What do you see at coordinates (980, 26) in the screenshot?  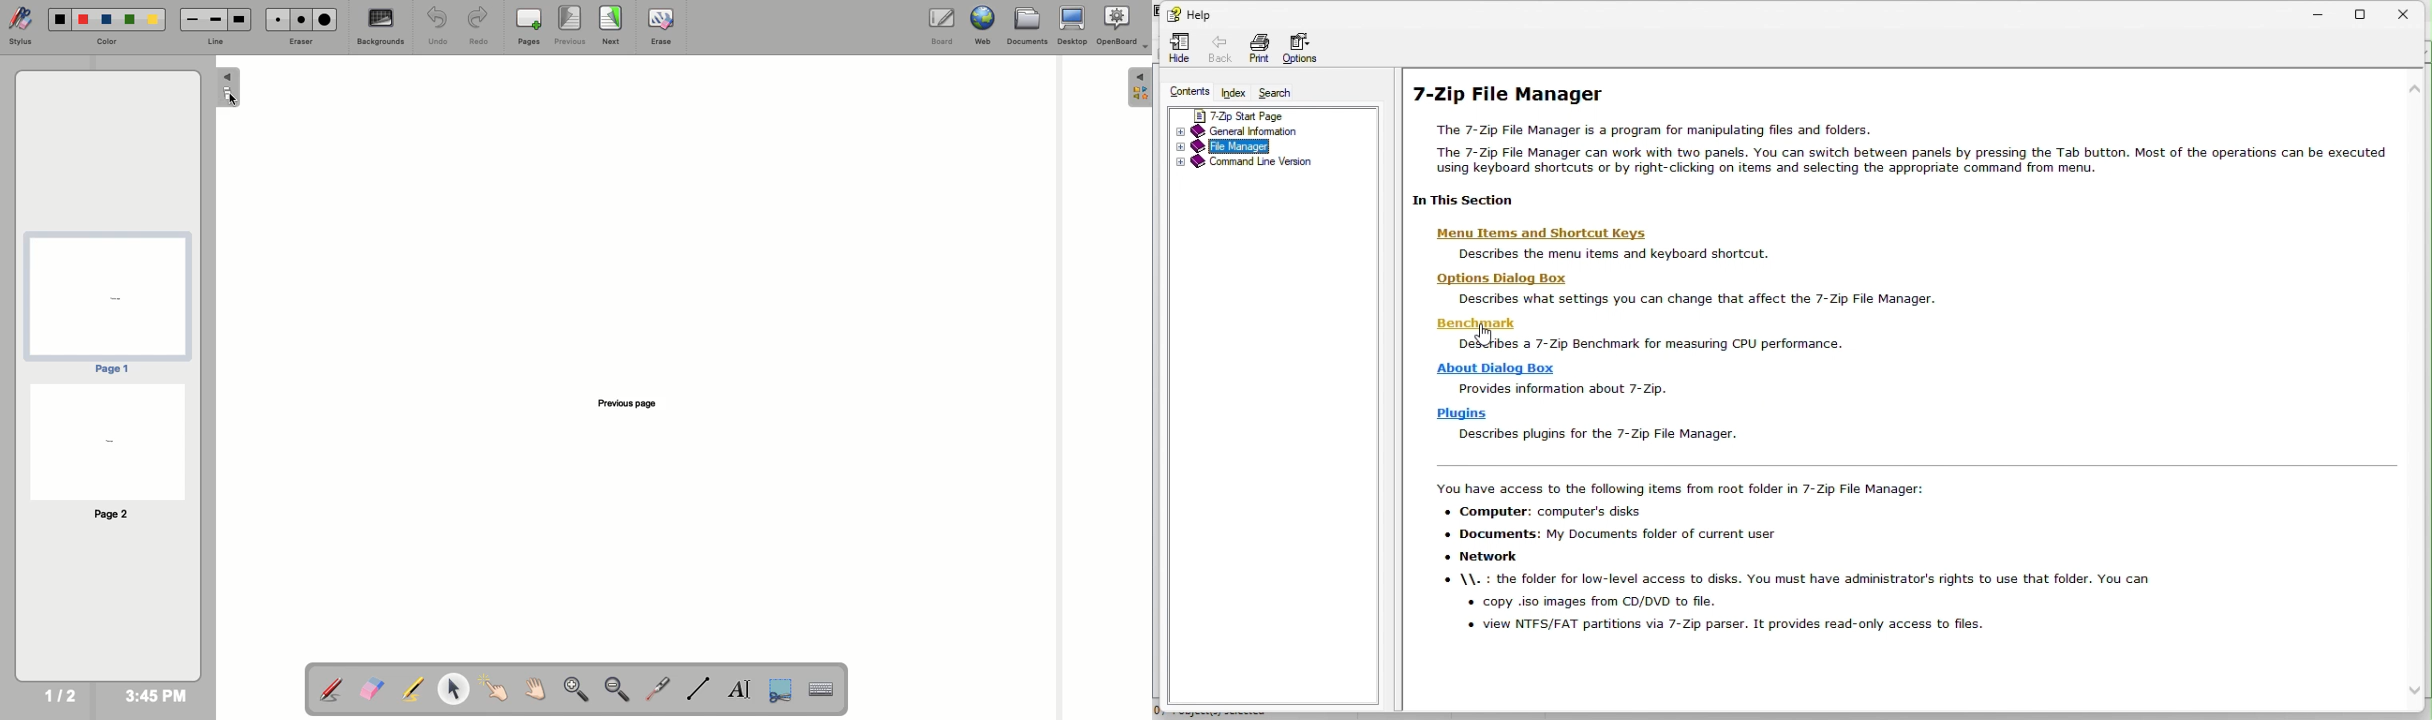 I see `Web` at bounding box center [980, 26].